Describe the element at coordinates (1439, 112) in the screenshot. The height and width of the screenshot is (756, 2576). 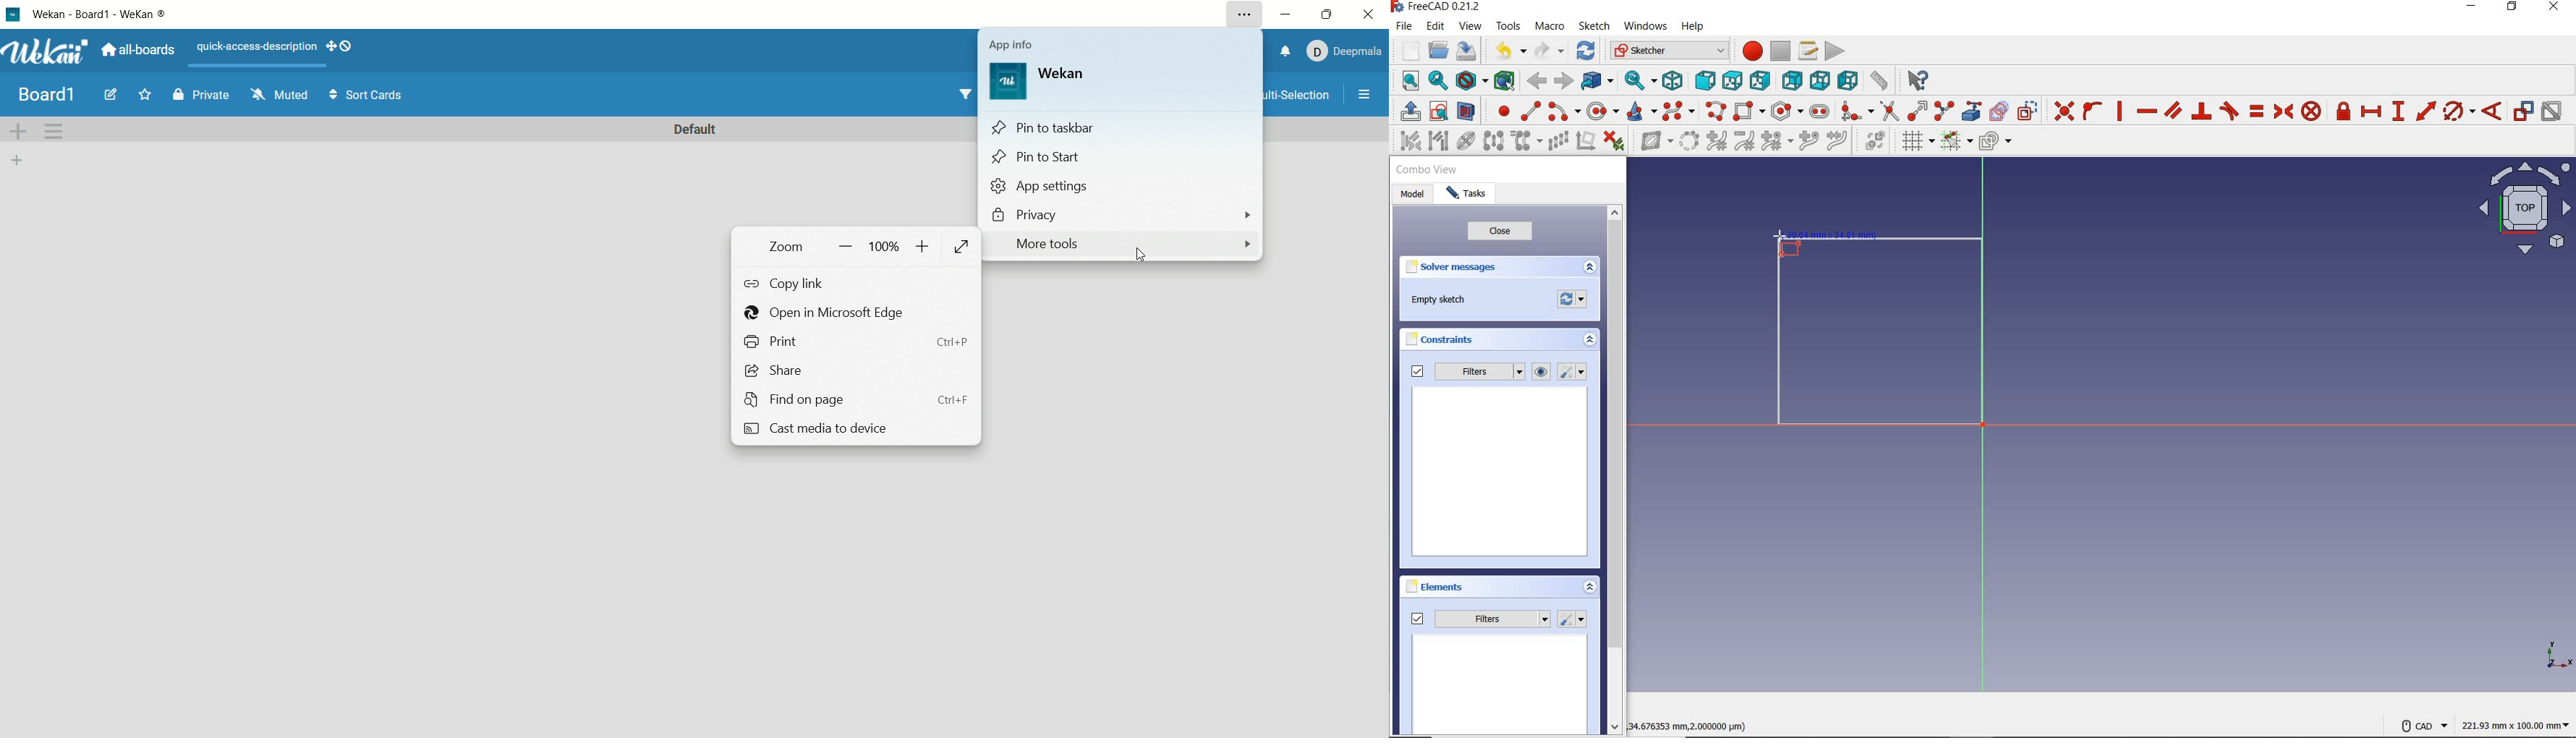
I see `view sketch` at that location.